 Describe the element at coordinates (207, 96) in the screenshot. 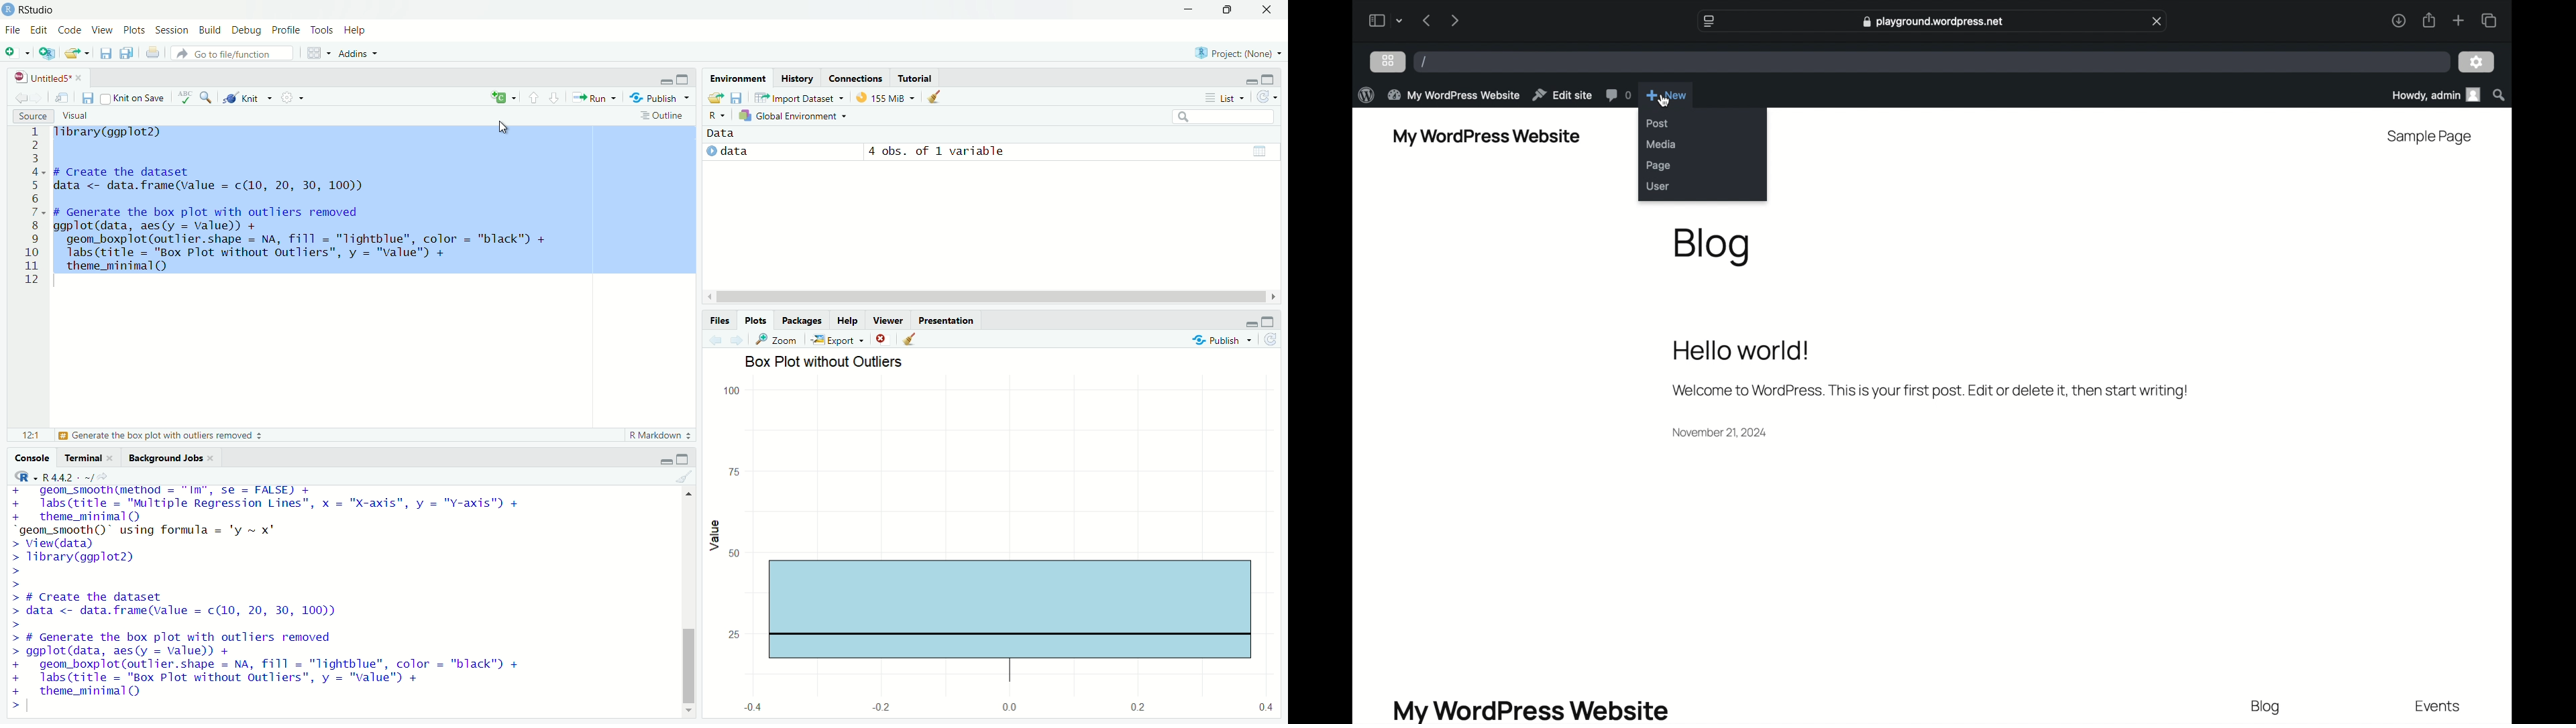

I see `zoom` at that location.